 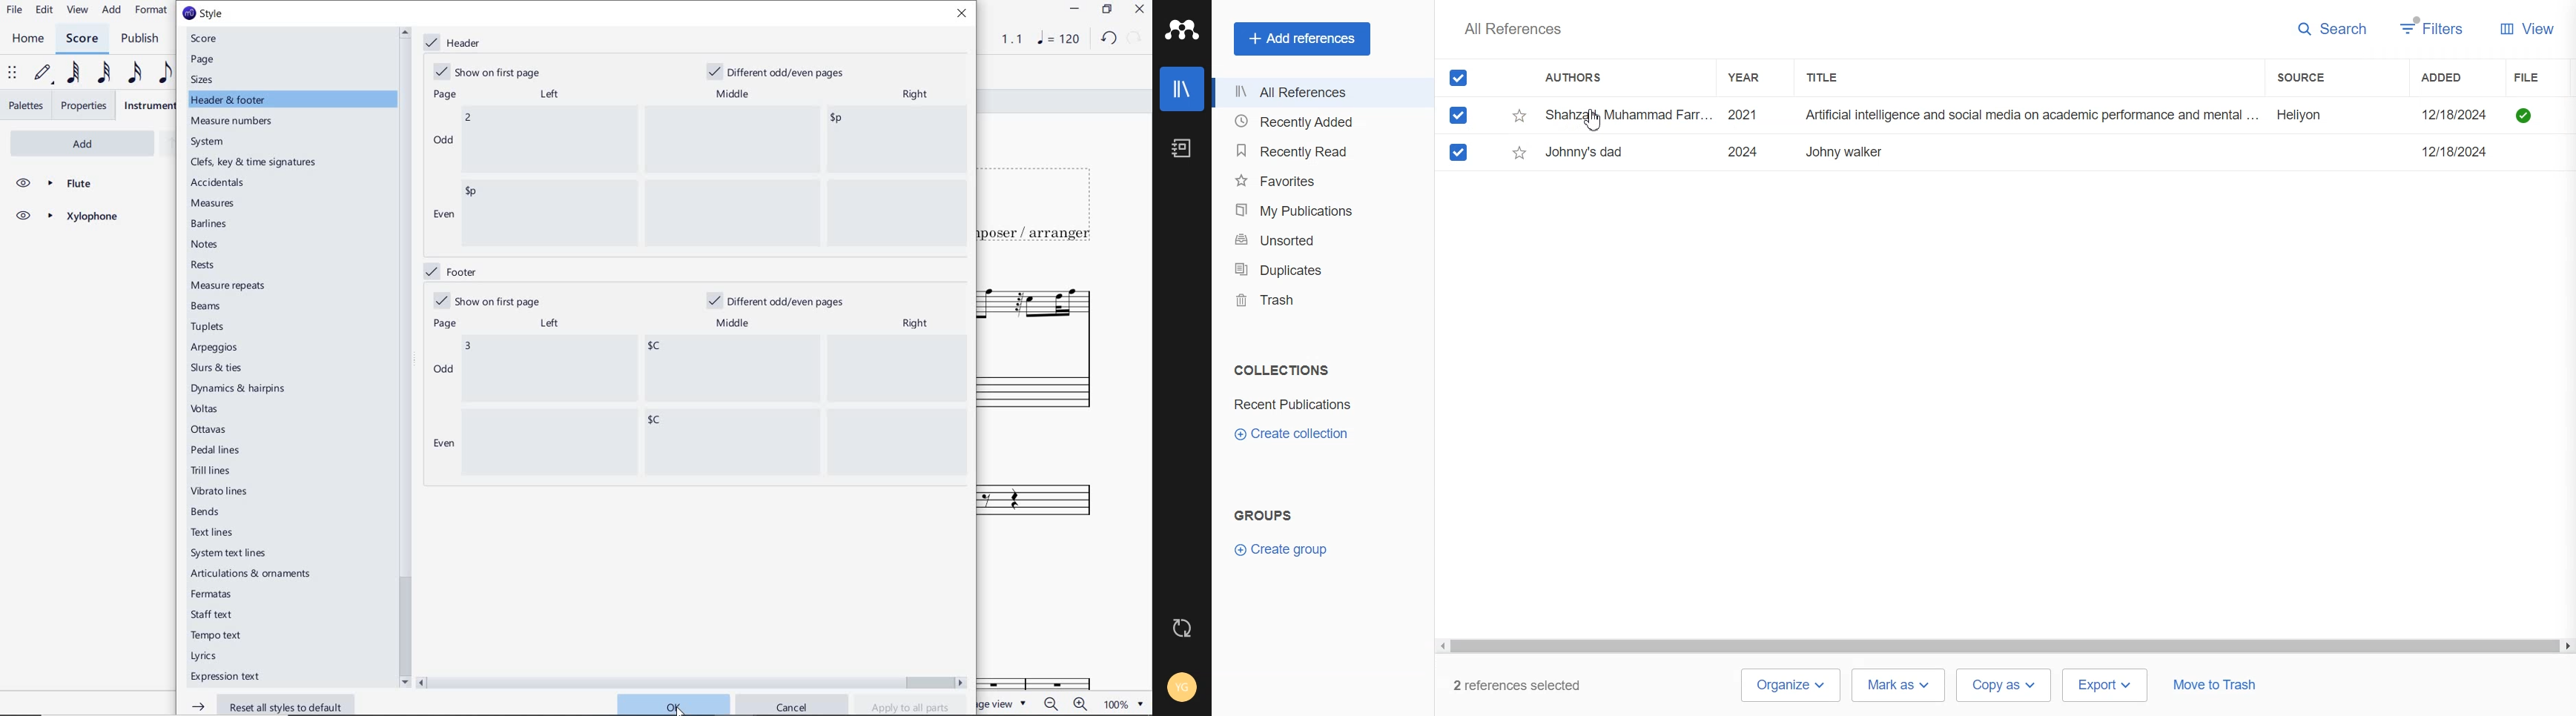 What do you see at coordinates (1264, 515) in the screenshot?
I see `Text 2` at bounding box center [1264, 515].